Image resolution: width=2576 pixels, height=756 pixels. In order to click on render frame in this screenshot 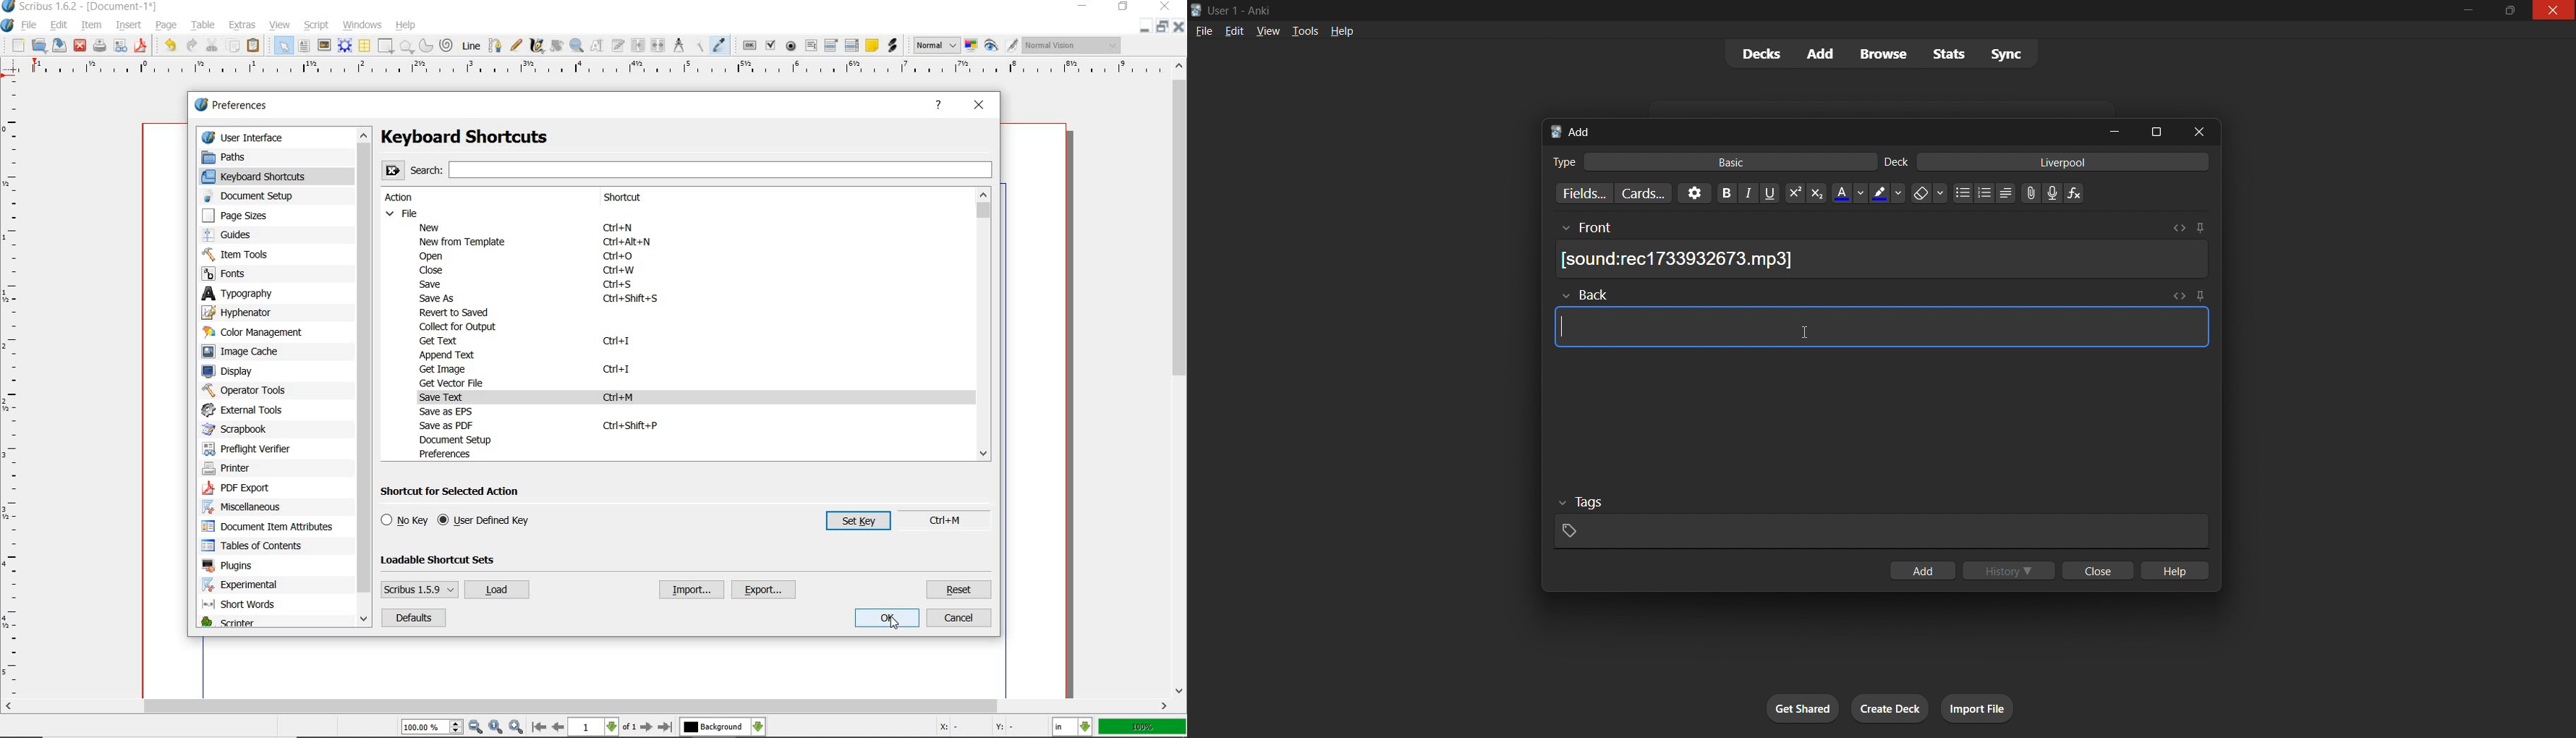, I will do `click(344, 46)`.